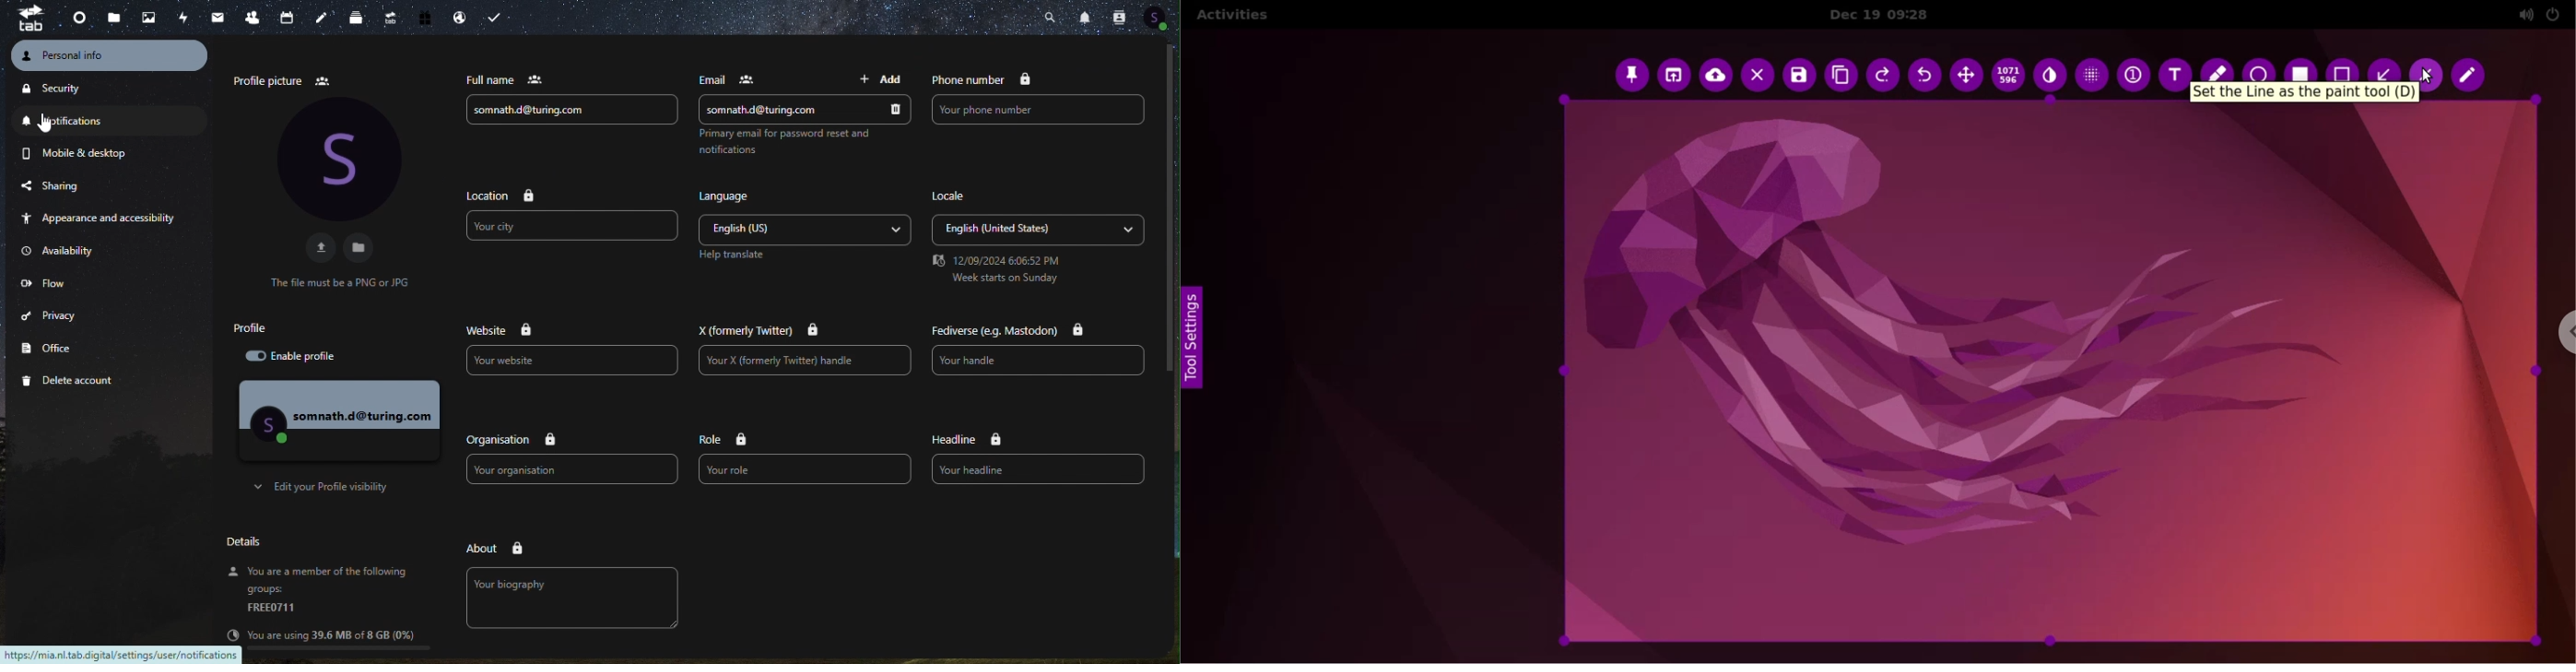 The height and width of the screenshot is (672, 2576). What do you see at coordinates (786, 144) in the screenshot?
I see `Primary email for password reset and notifications` at bounding box center [786, 144].